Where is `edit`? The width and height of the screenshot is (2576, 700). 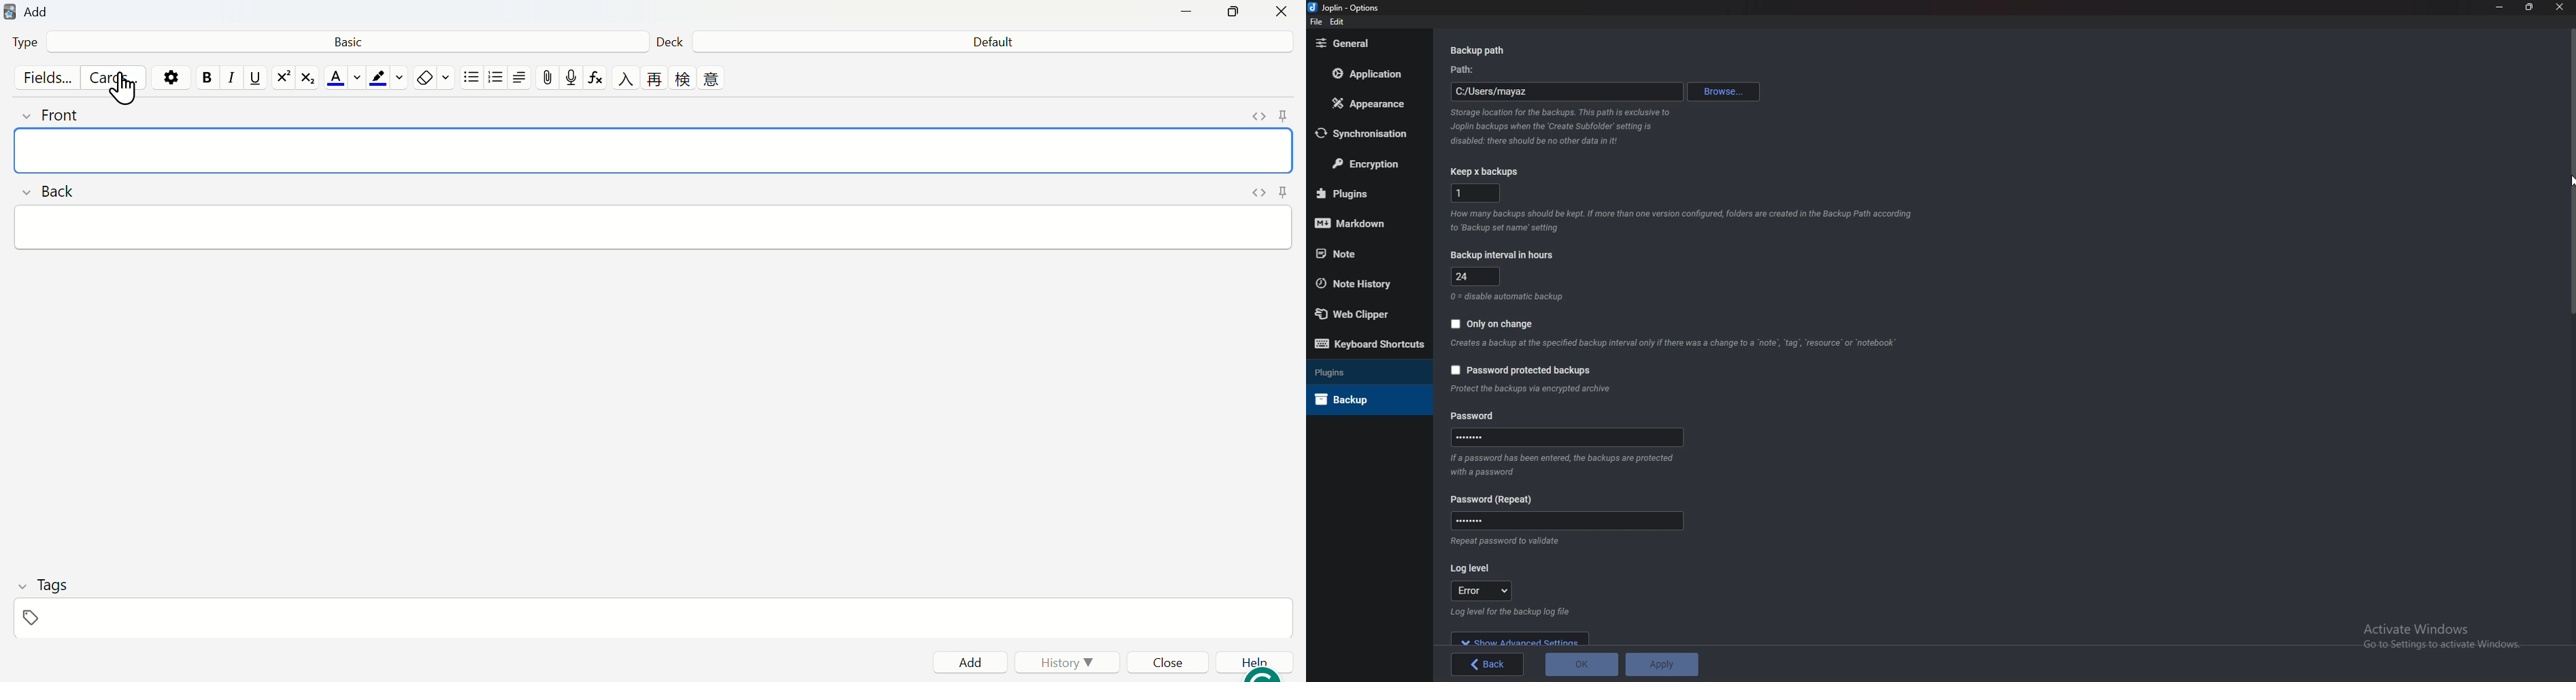
edit is located at coordinates (1339, 22).